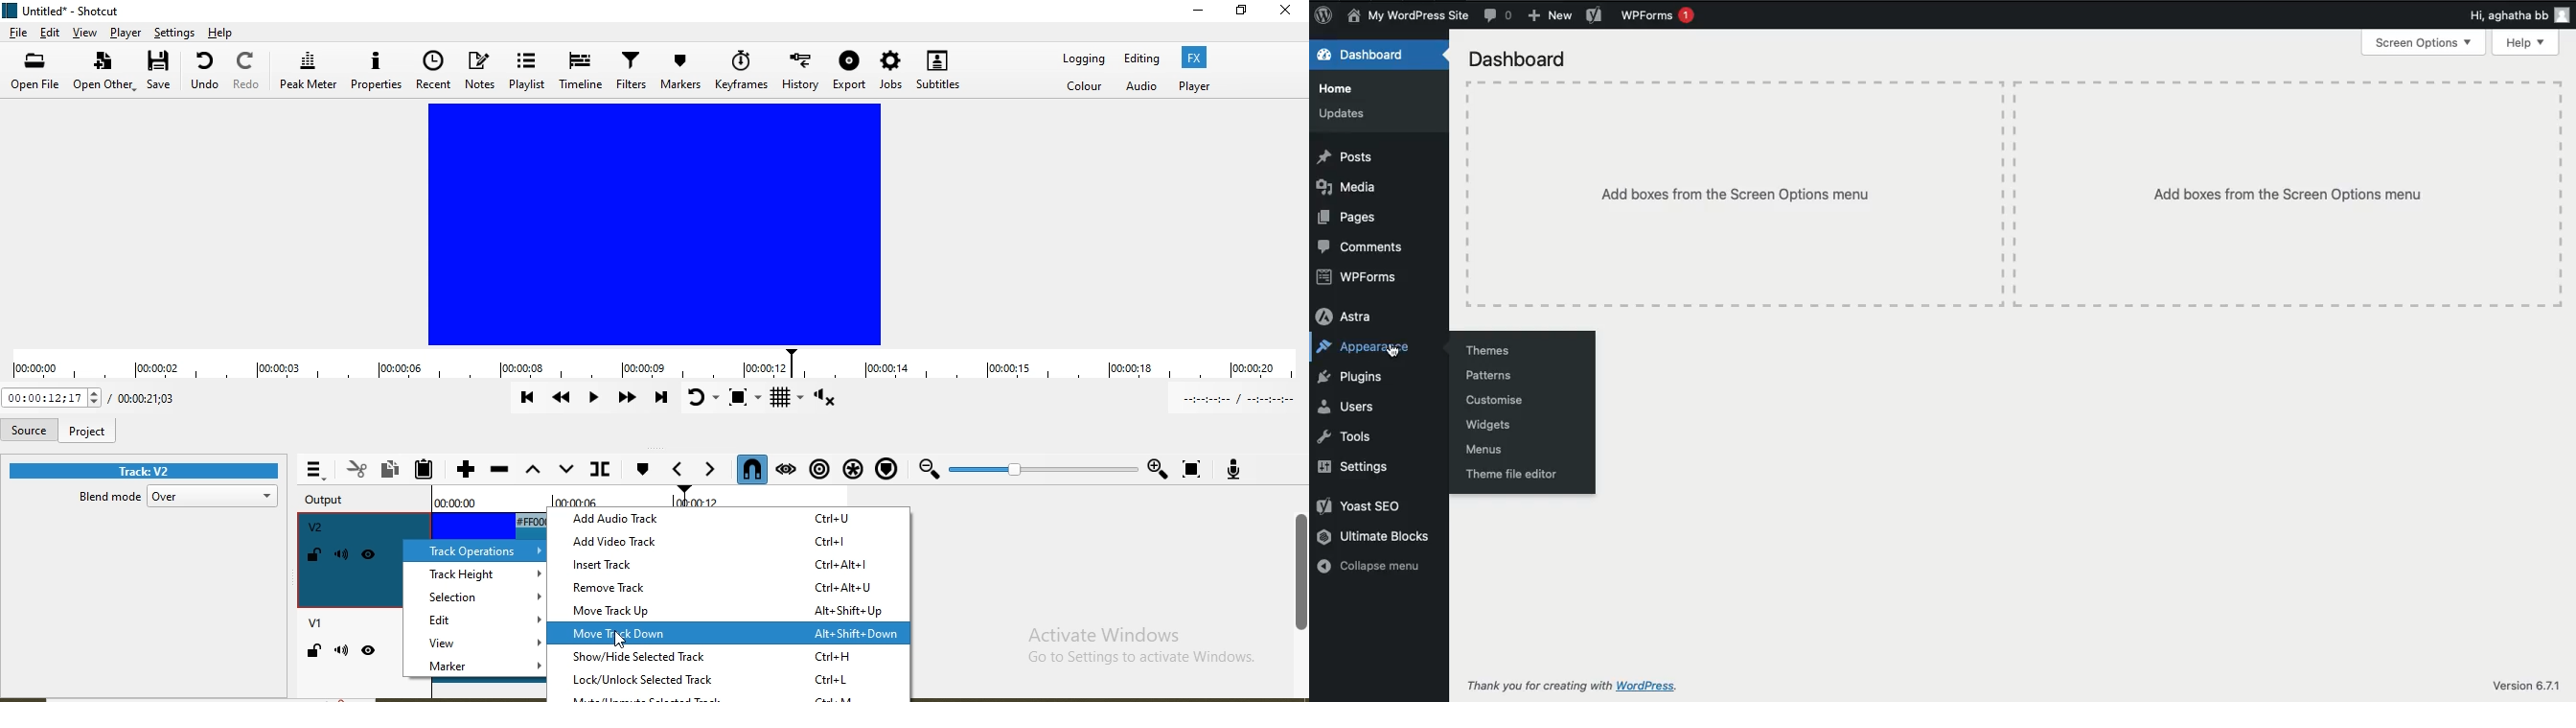 This screenshot has height=728, width=2576. Describe the element at coordinates (1234, 468) in the screenshot. I see `Record audio` at that location.